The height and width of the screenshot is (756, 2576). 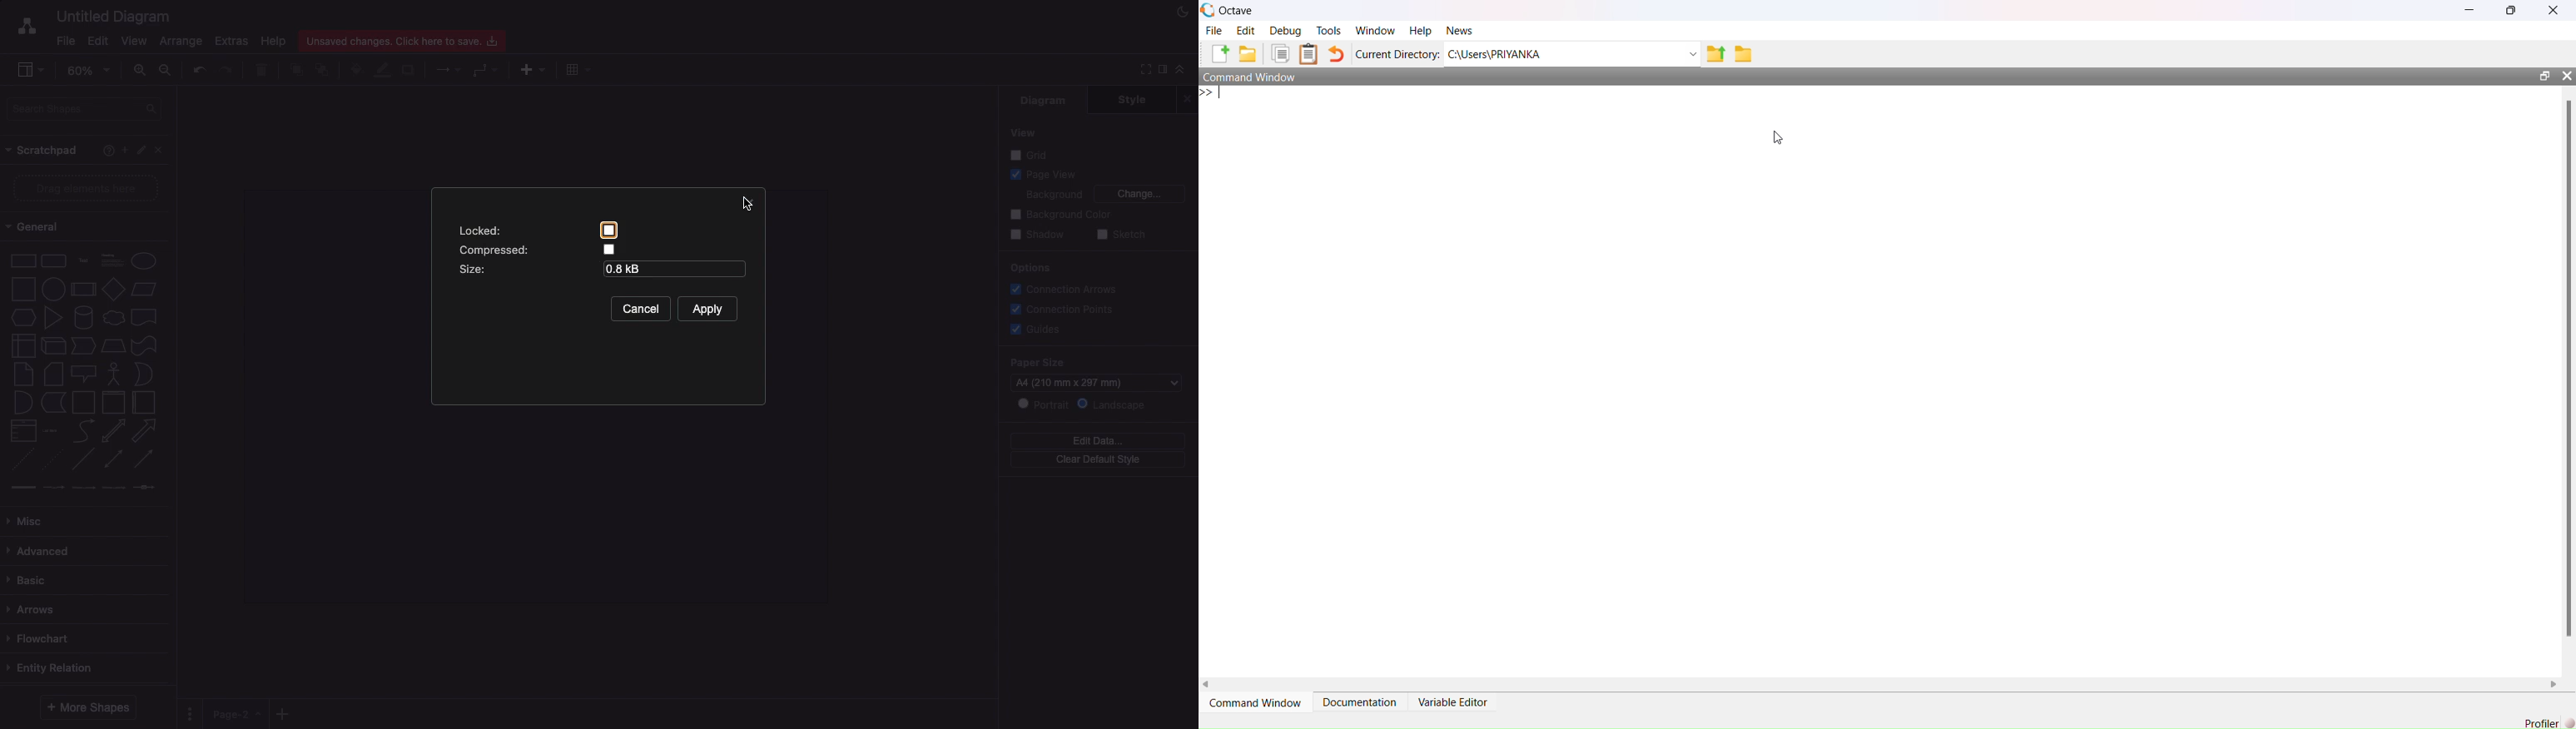 I want to click on Help, so click(x=108, y=150).